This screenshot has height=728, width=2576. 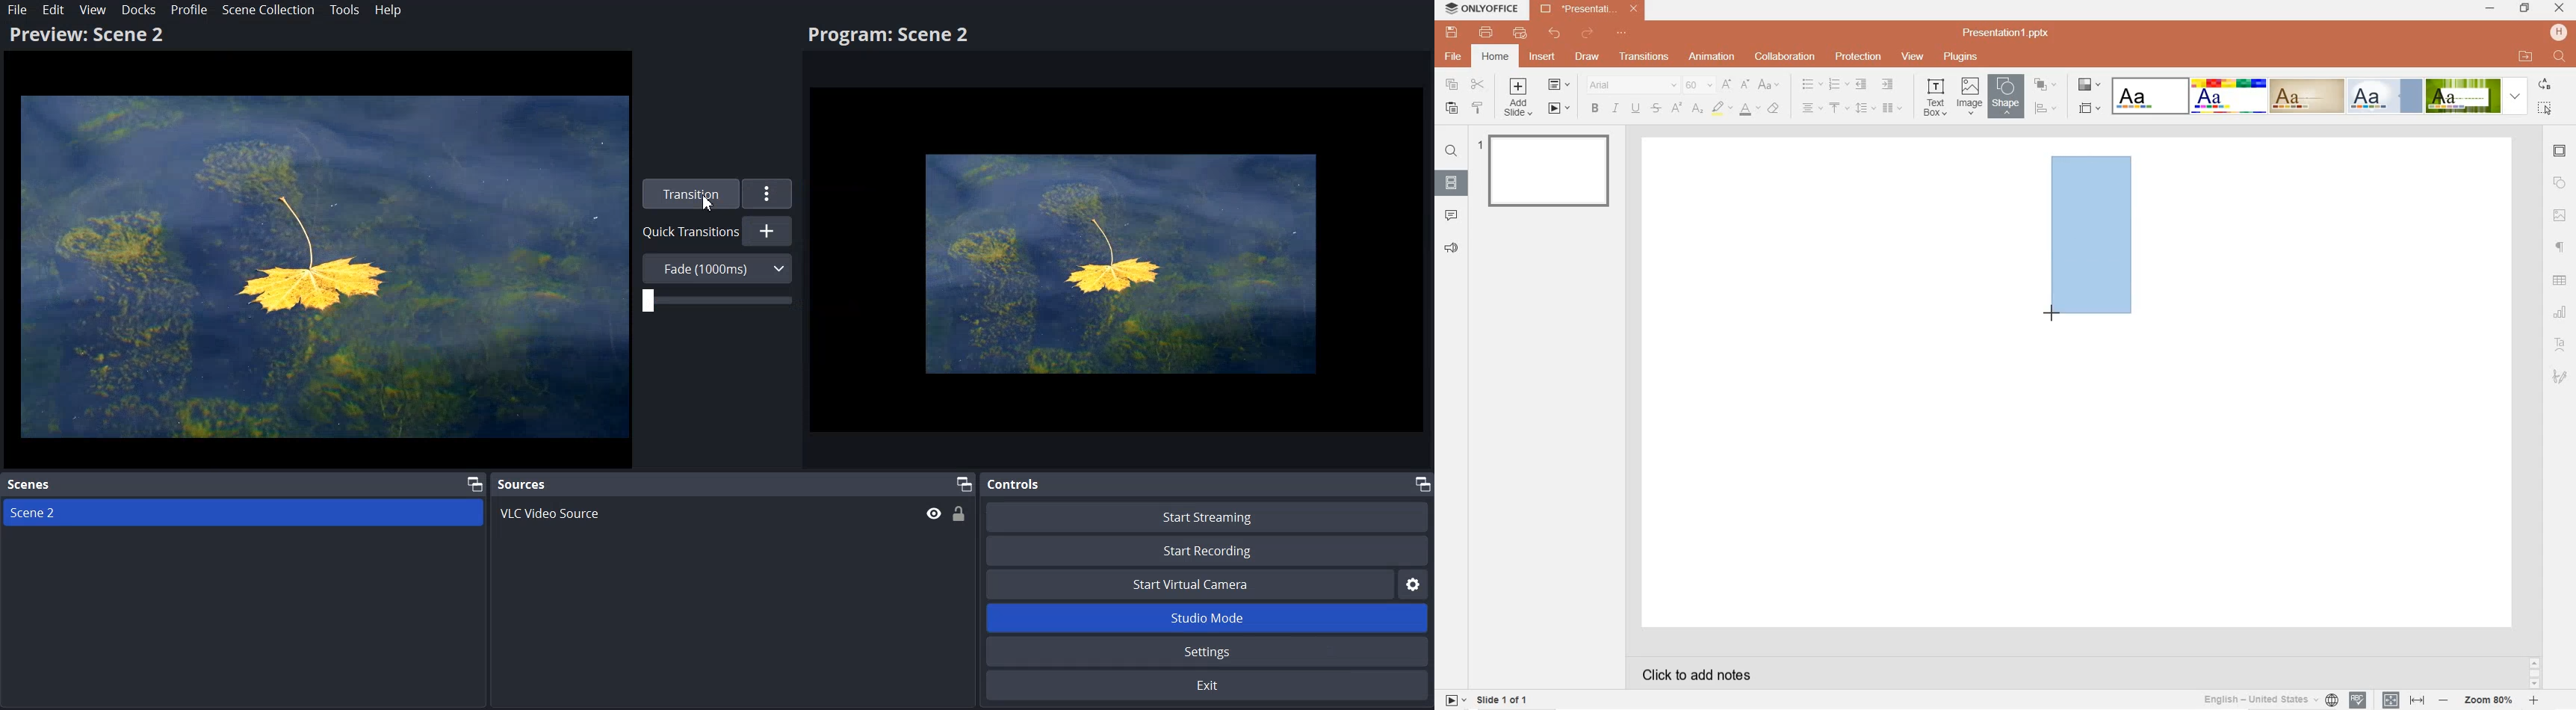 I want to click on animation, so click(x=1712, y=57).